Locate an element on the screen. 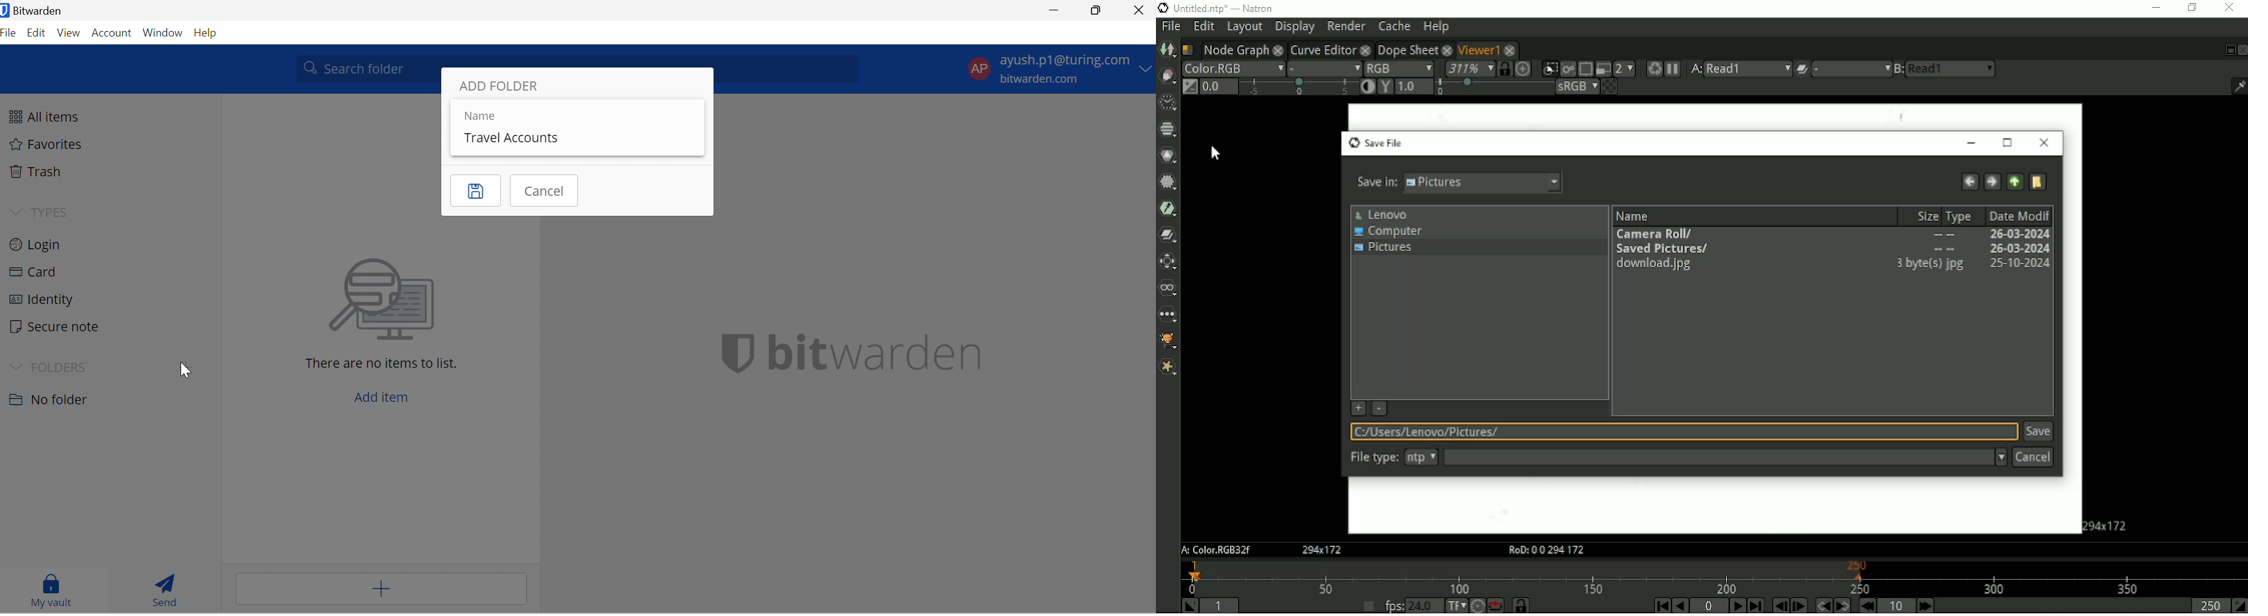  Drop Down is located at coordinates (1147, 69).